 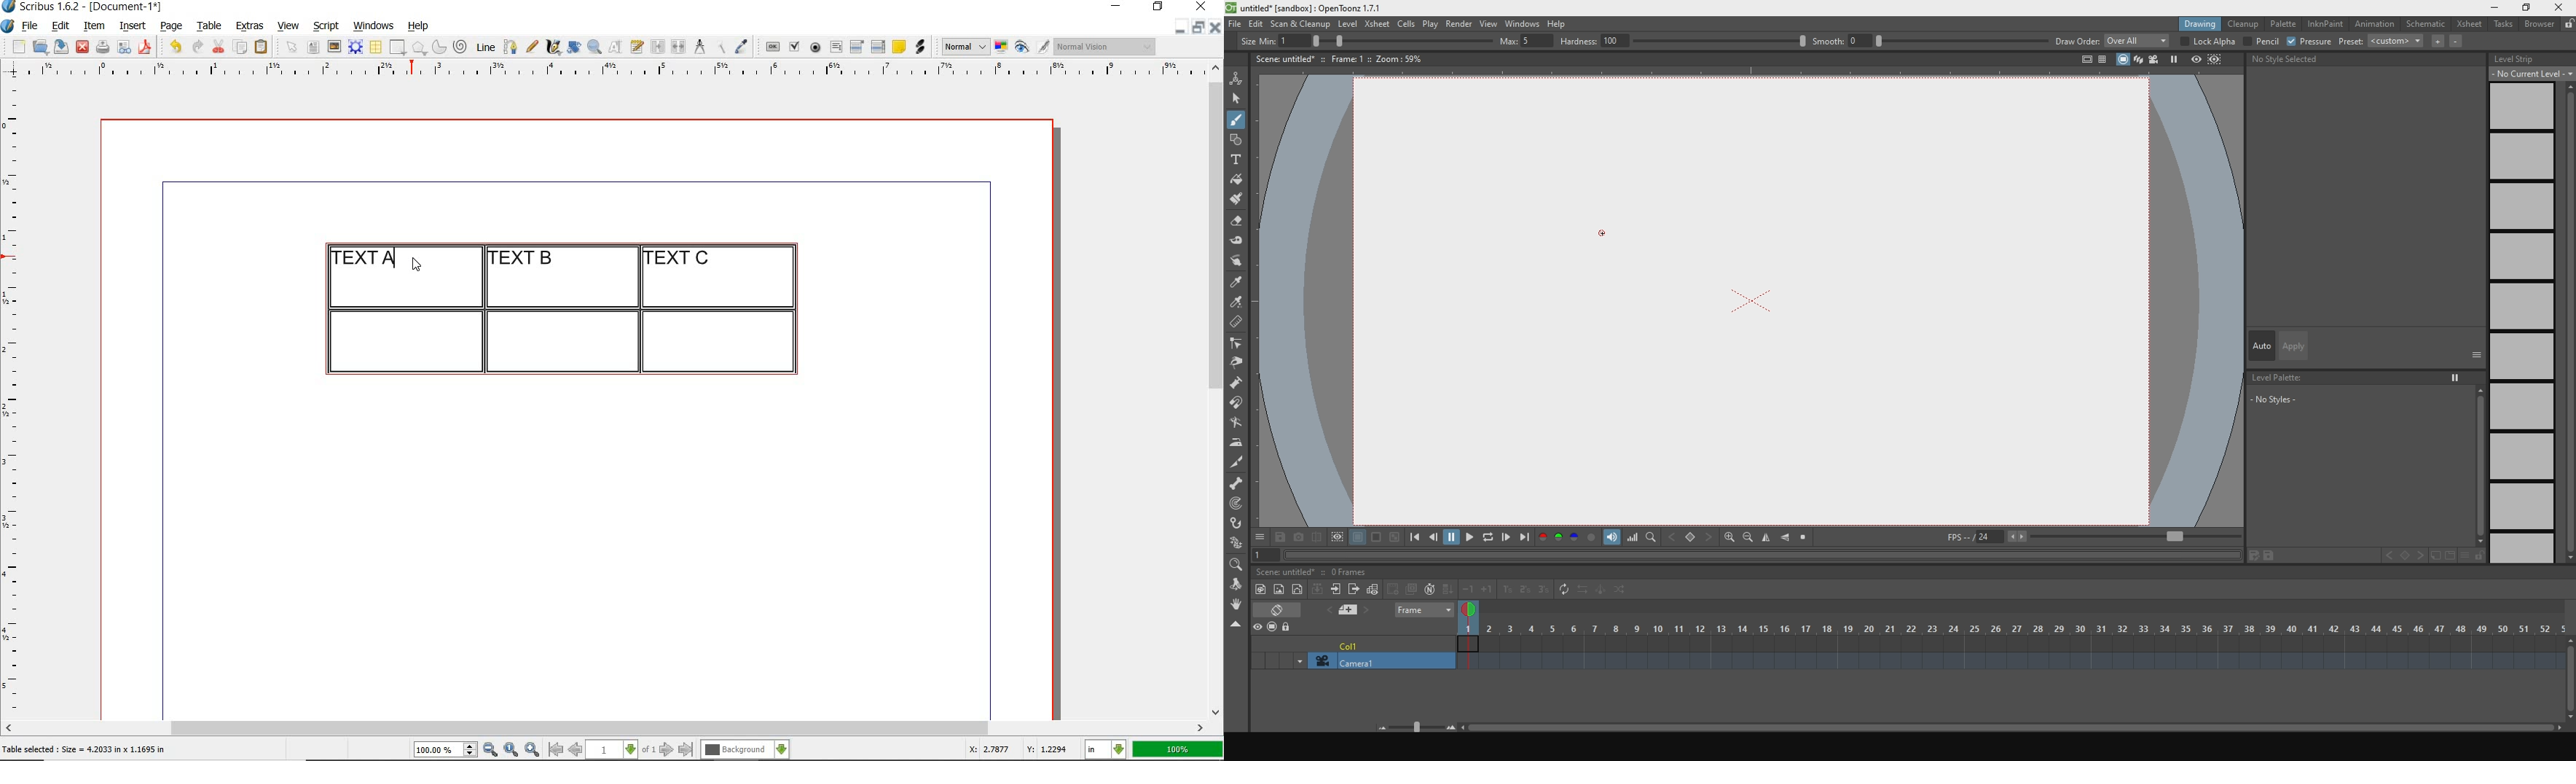 I want to click on apply, so click(x=2297, y=346).